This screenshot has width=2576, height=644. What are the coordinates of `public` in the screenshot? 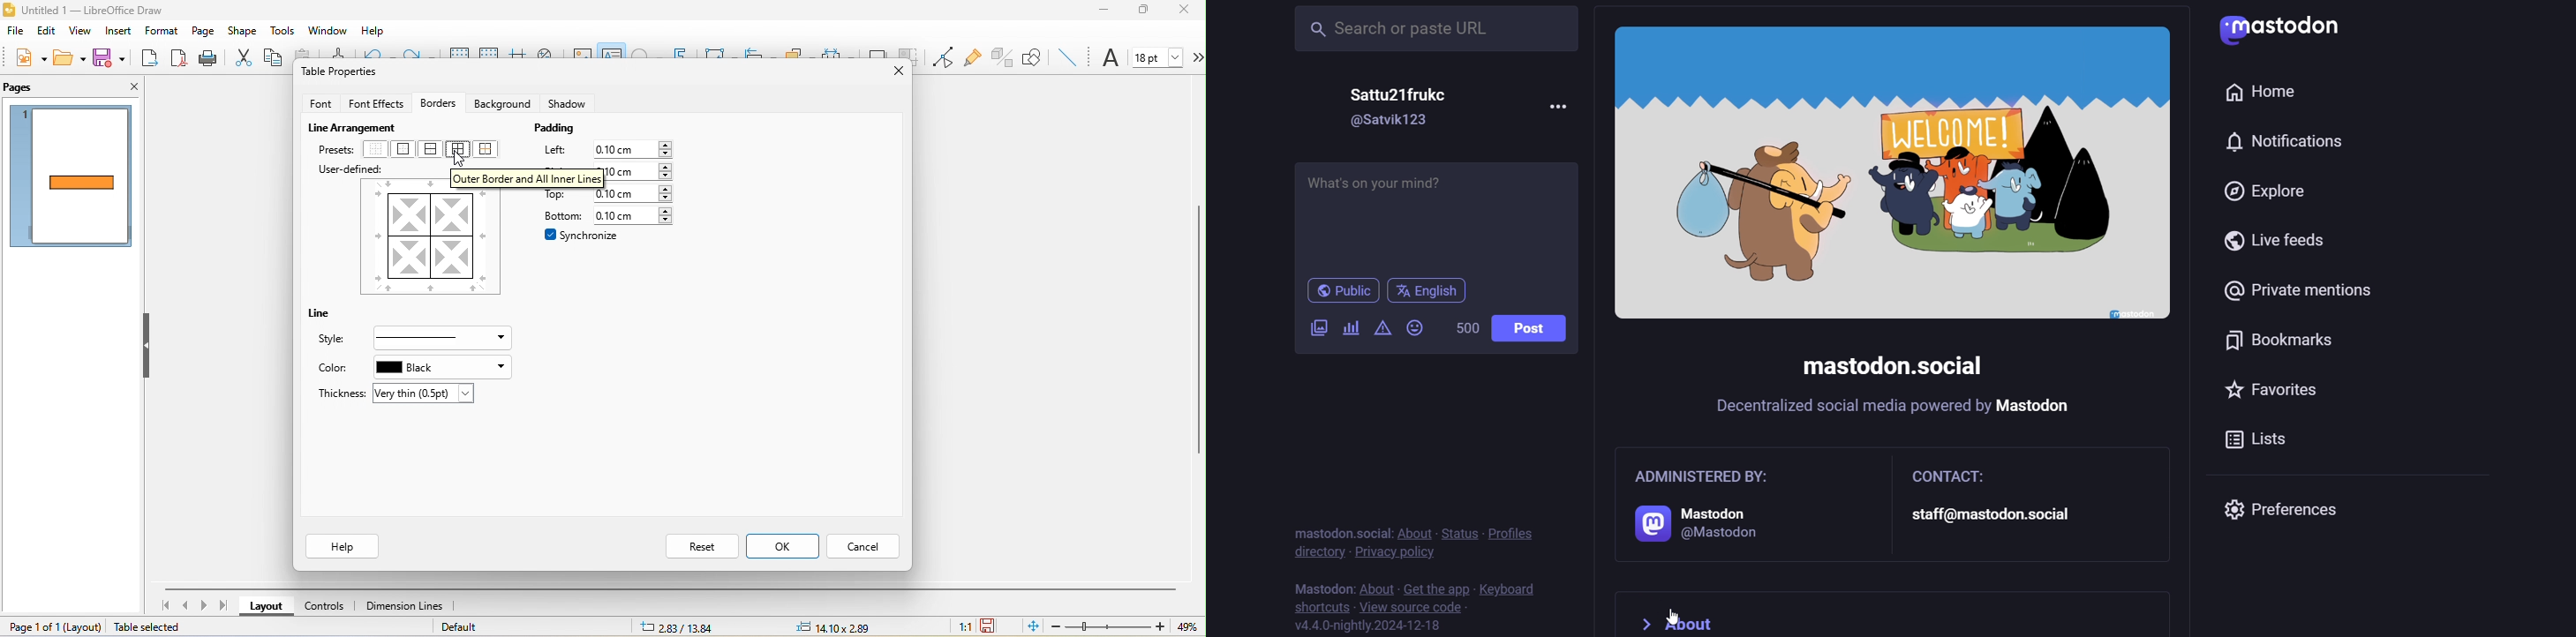 It's located at (1335, 292).